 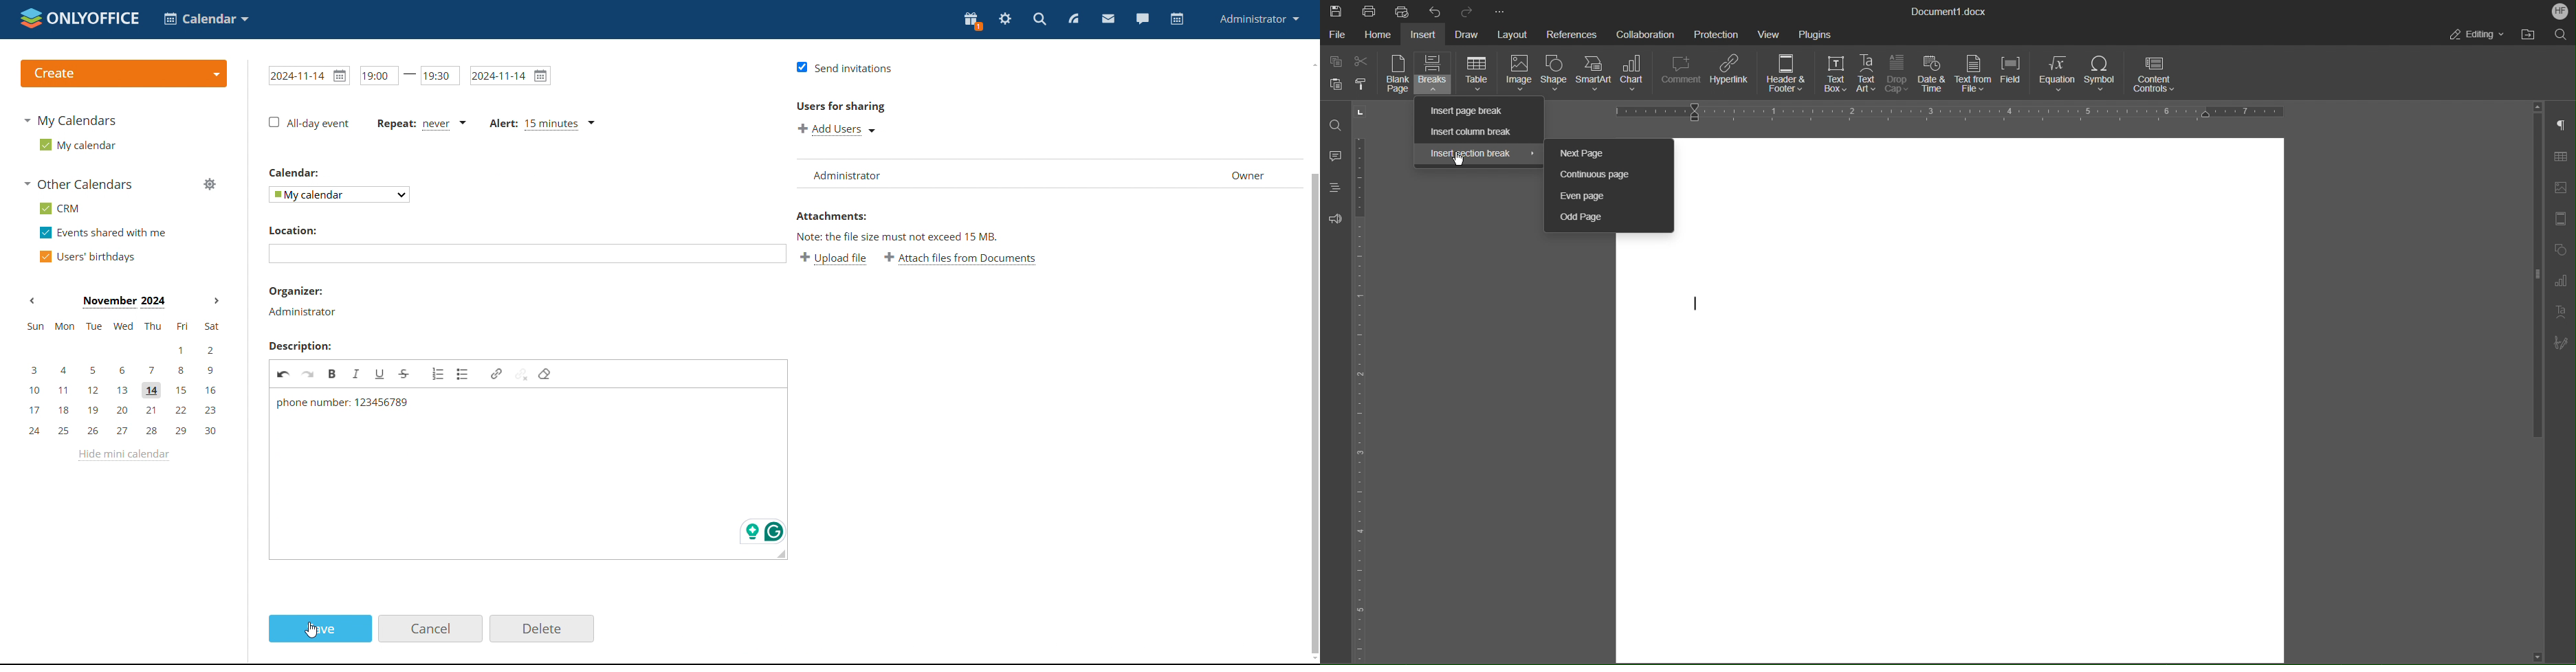 I want to click on Odd Page, so click(x=1585, y=217).